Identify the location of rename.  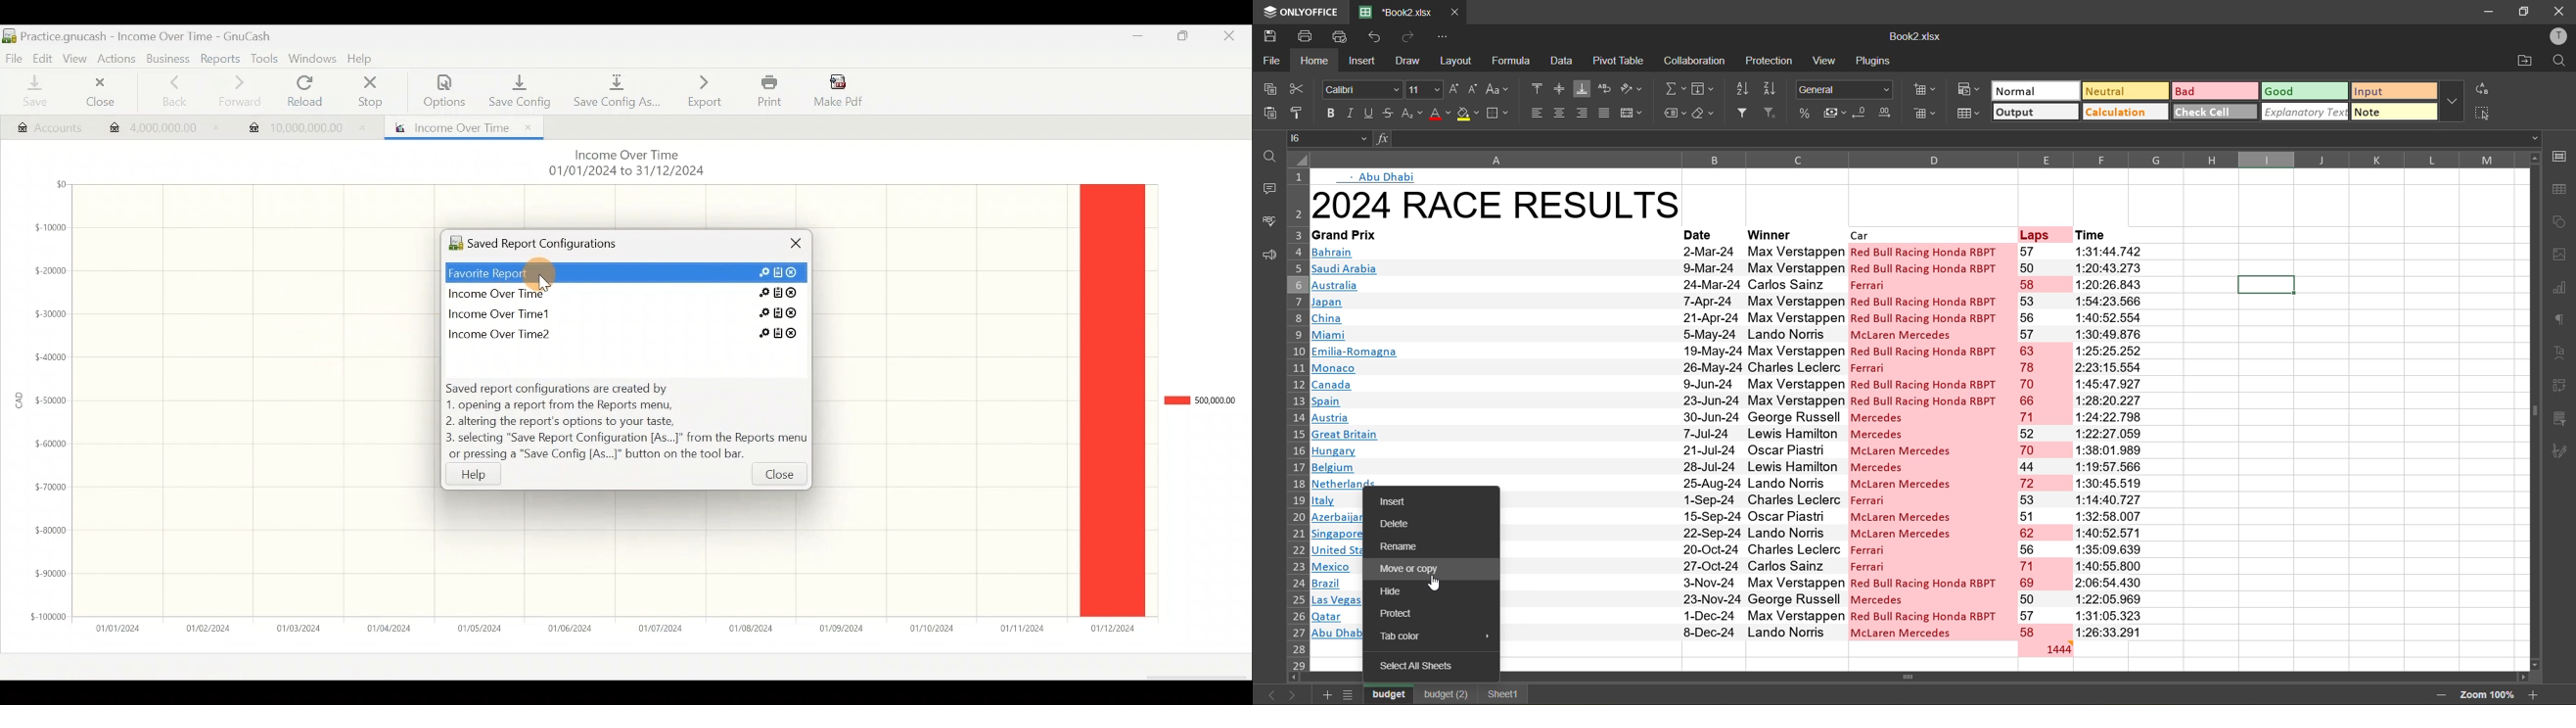
(1405, 546).